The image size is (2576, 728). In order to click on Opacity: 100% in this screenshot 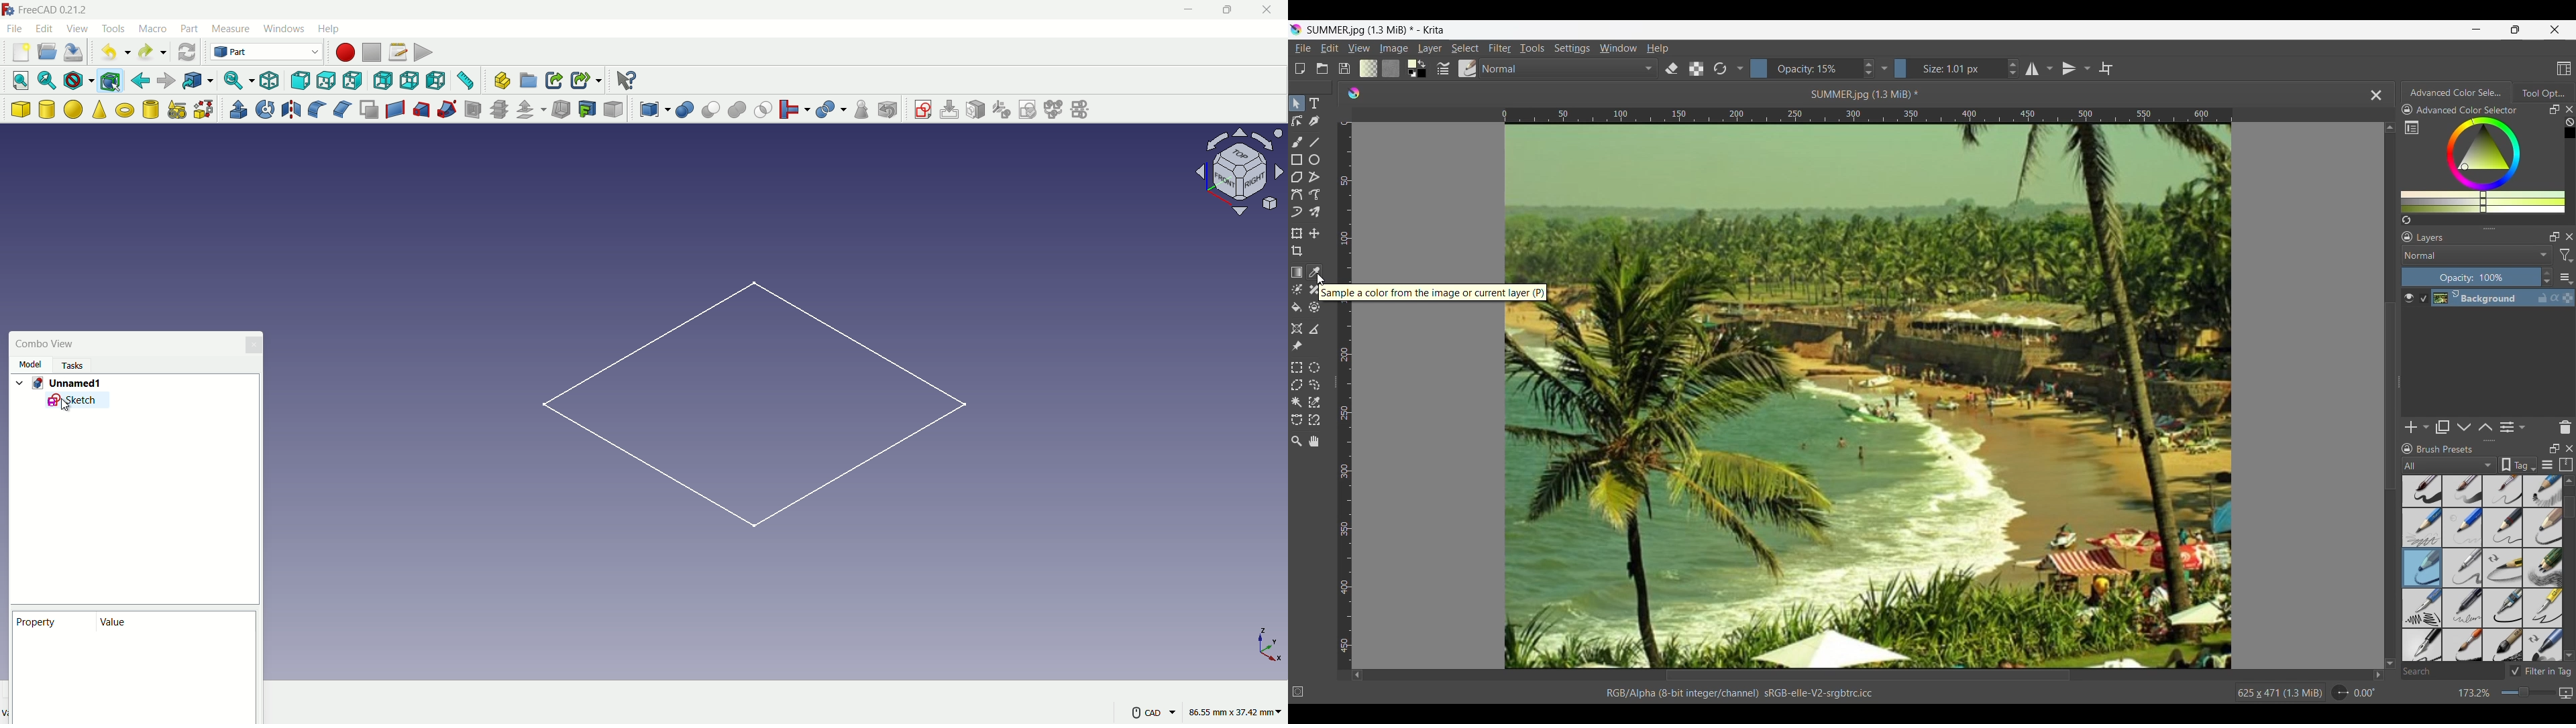, I will do `click(2471, 278)`.